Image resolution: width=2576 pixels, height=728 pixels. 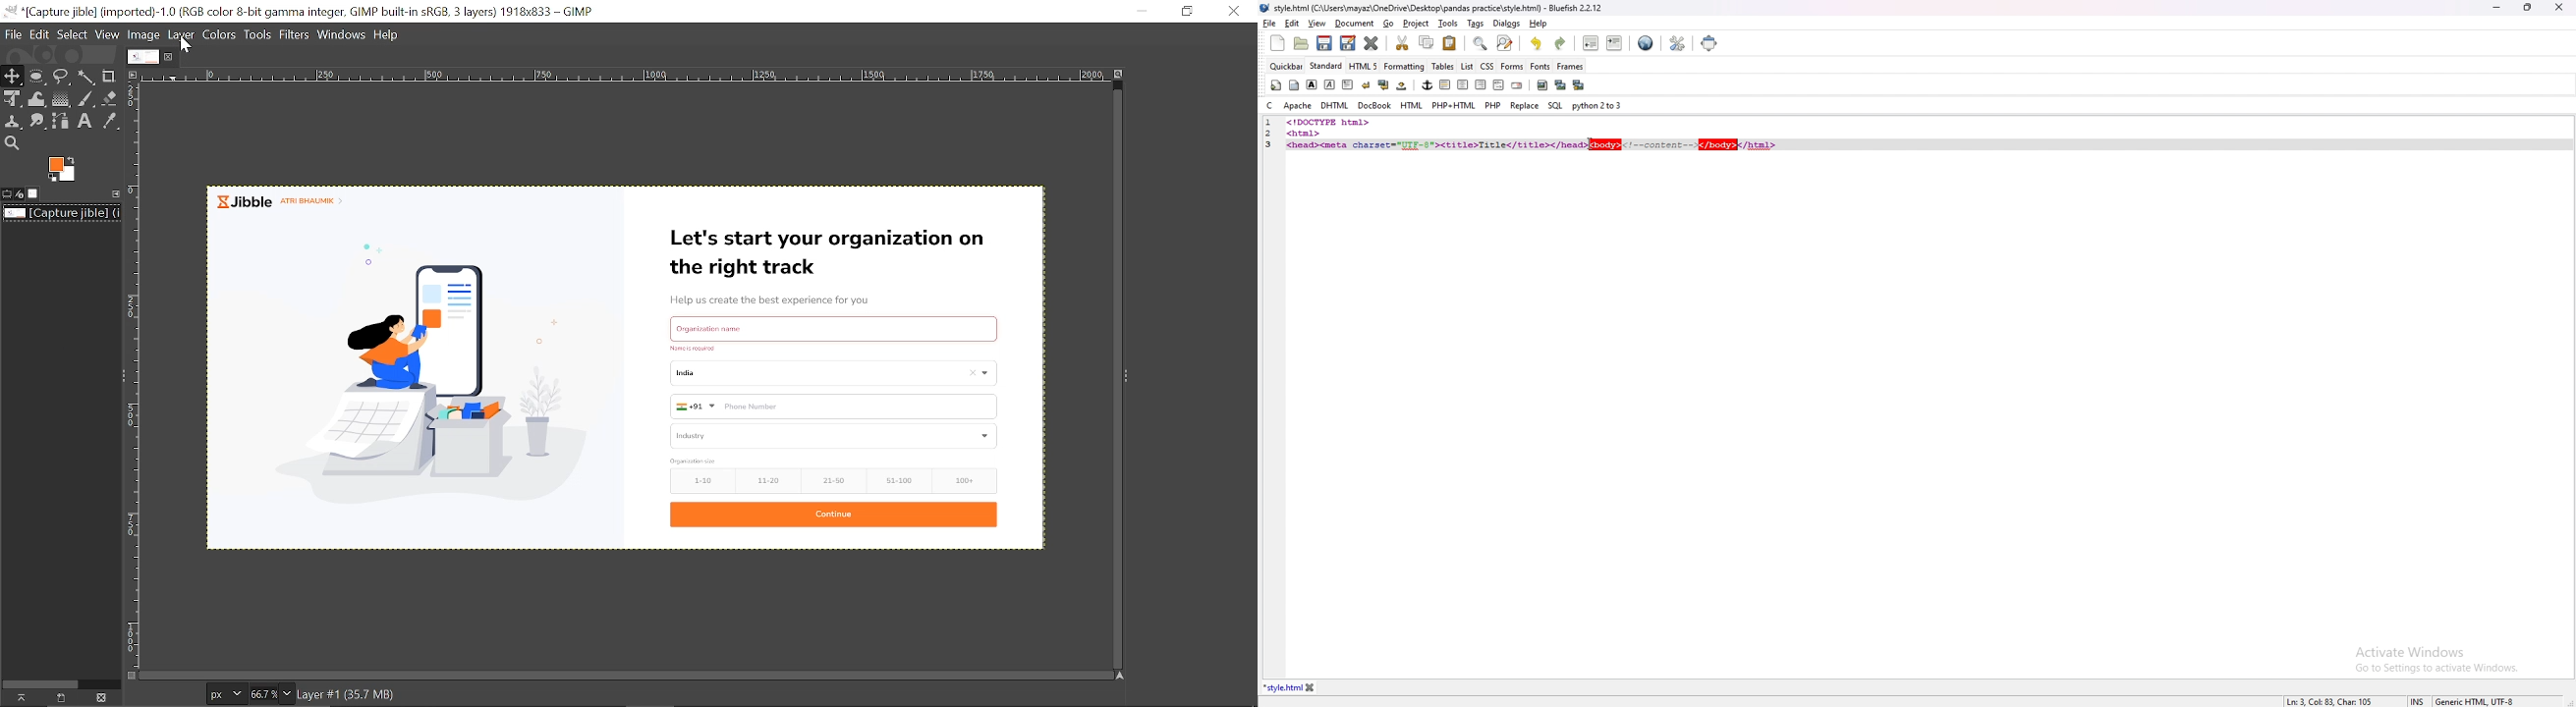 I want to click on code, so click(x=1369, y=121).